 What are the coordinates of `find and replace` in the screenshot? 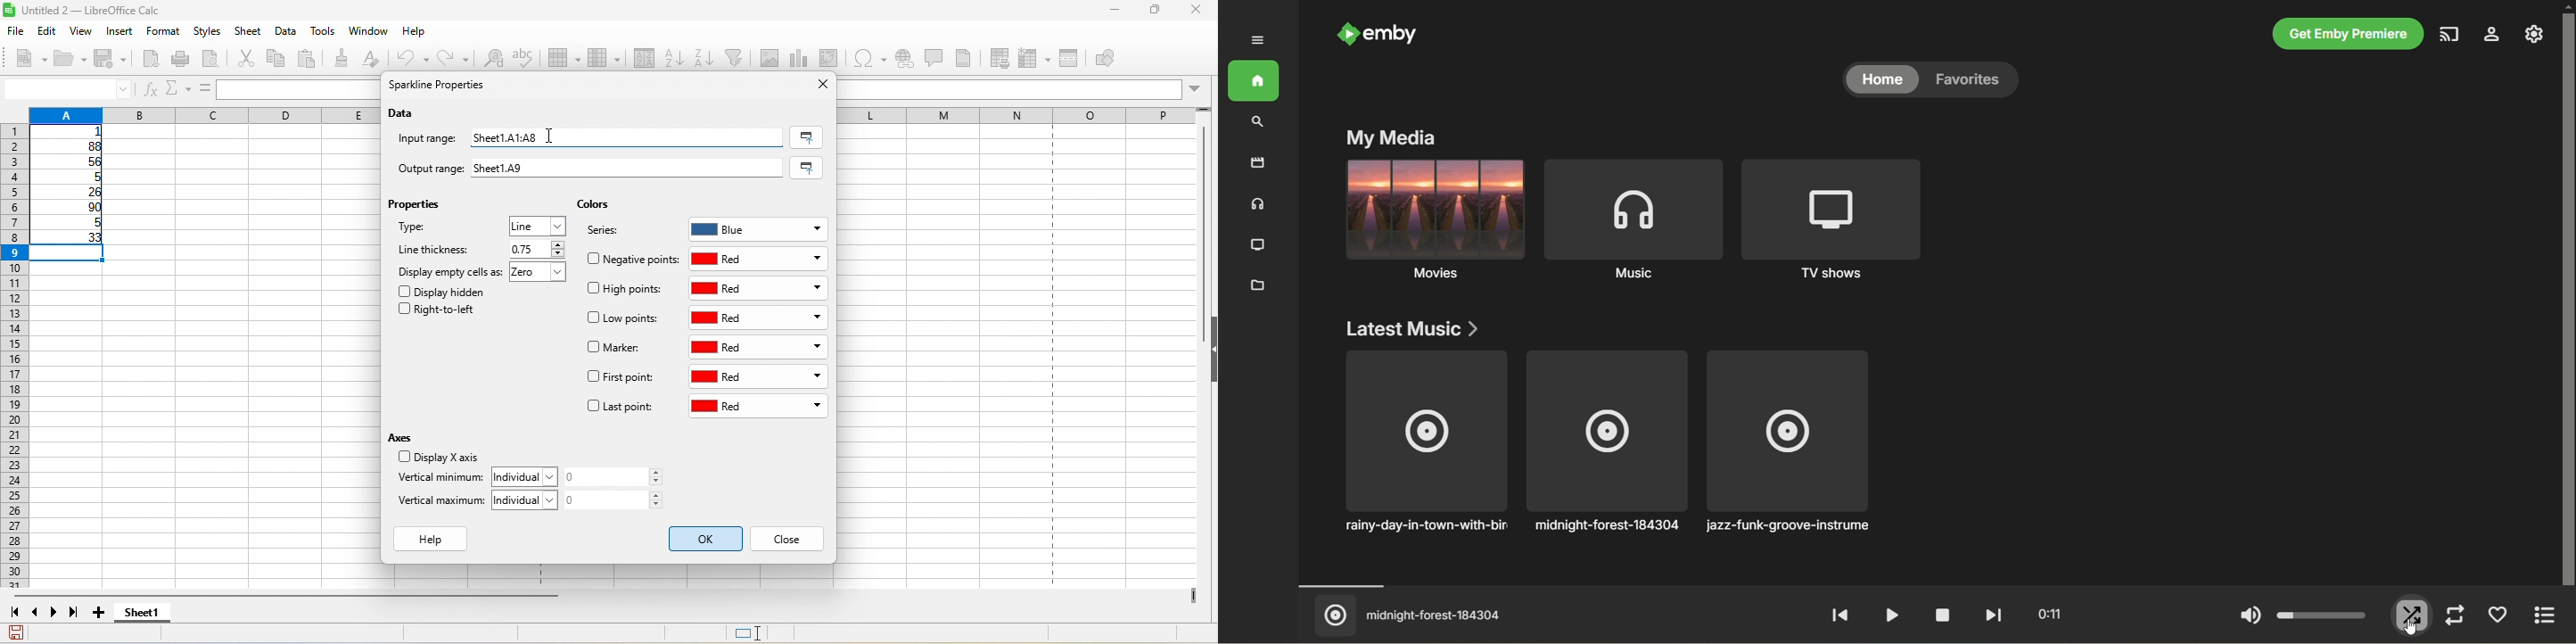 It's located at (490, 61).